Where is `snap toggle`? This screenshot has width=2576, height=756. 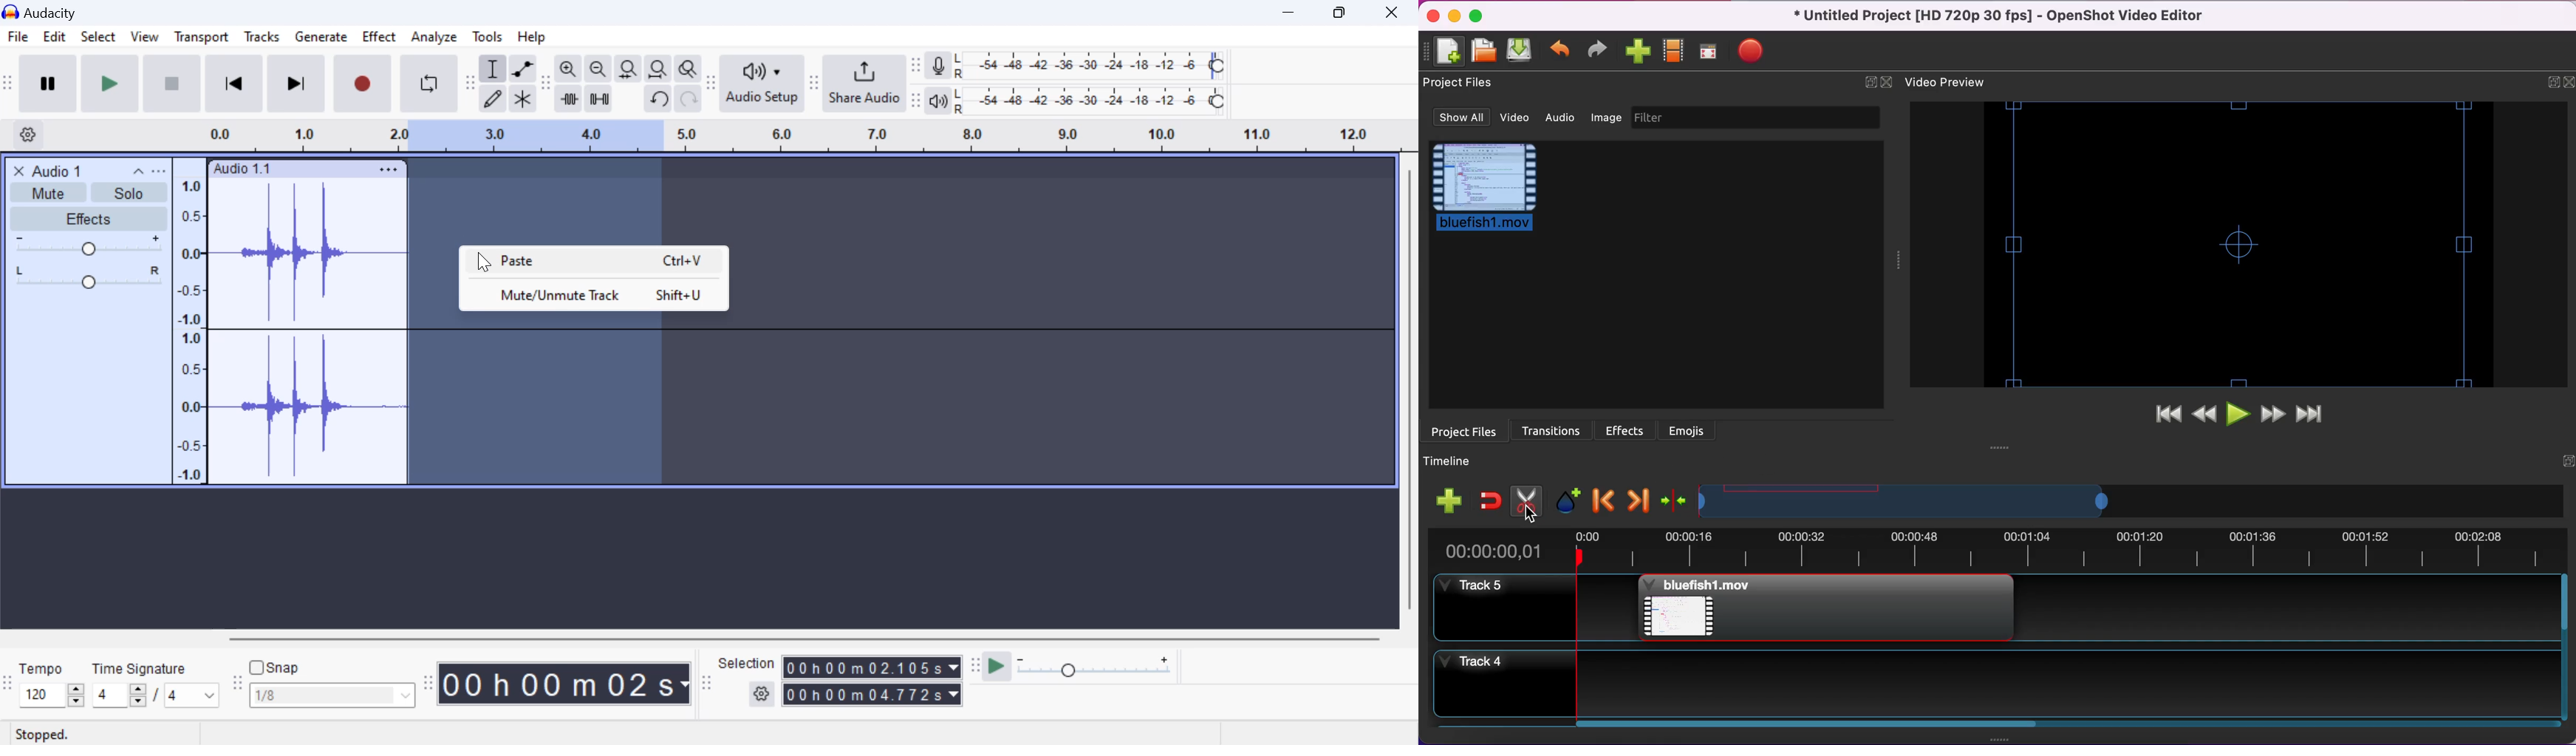 snap toggle is located at coordinates (282, 667).